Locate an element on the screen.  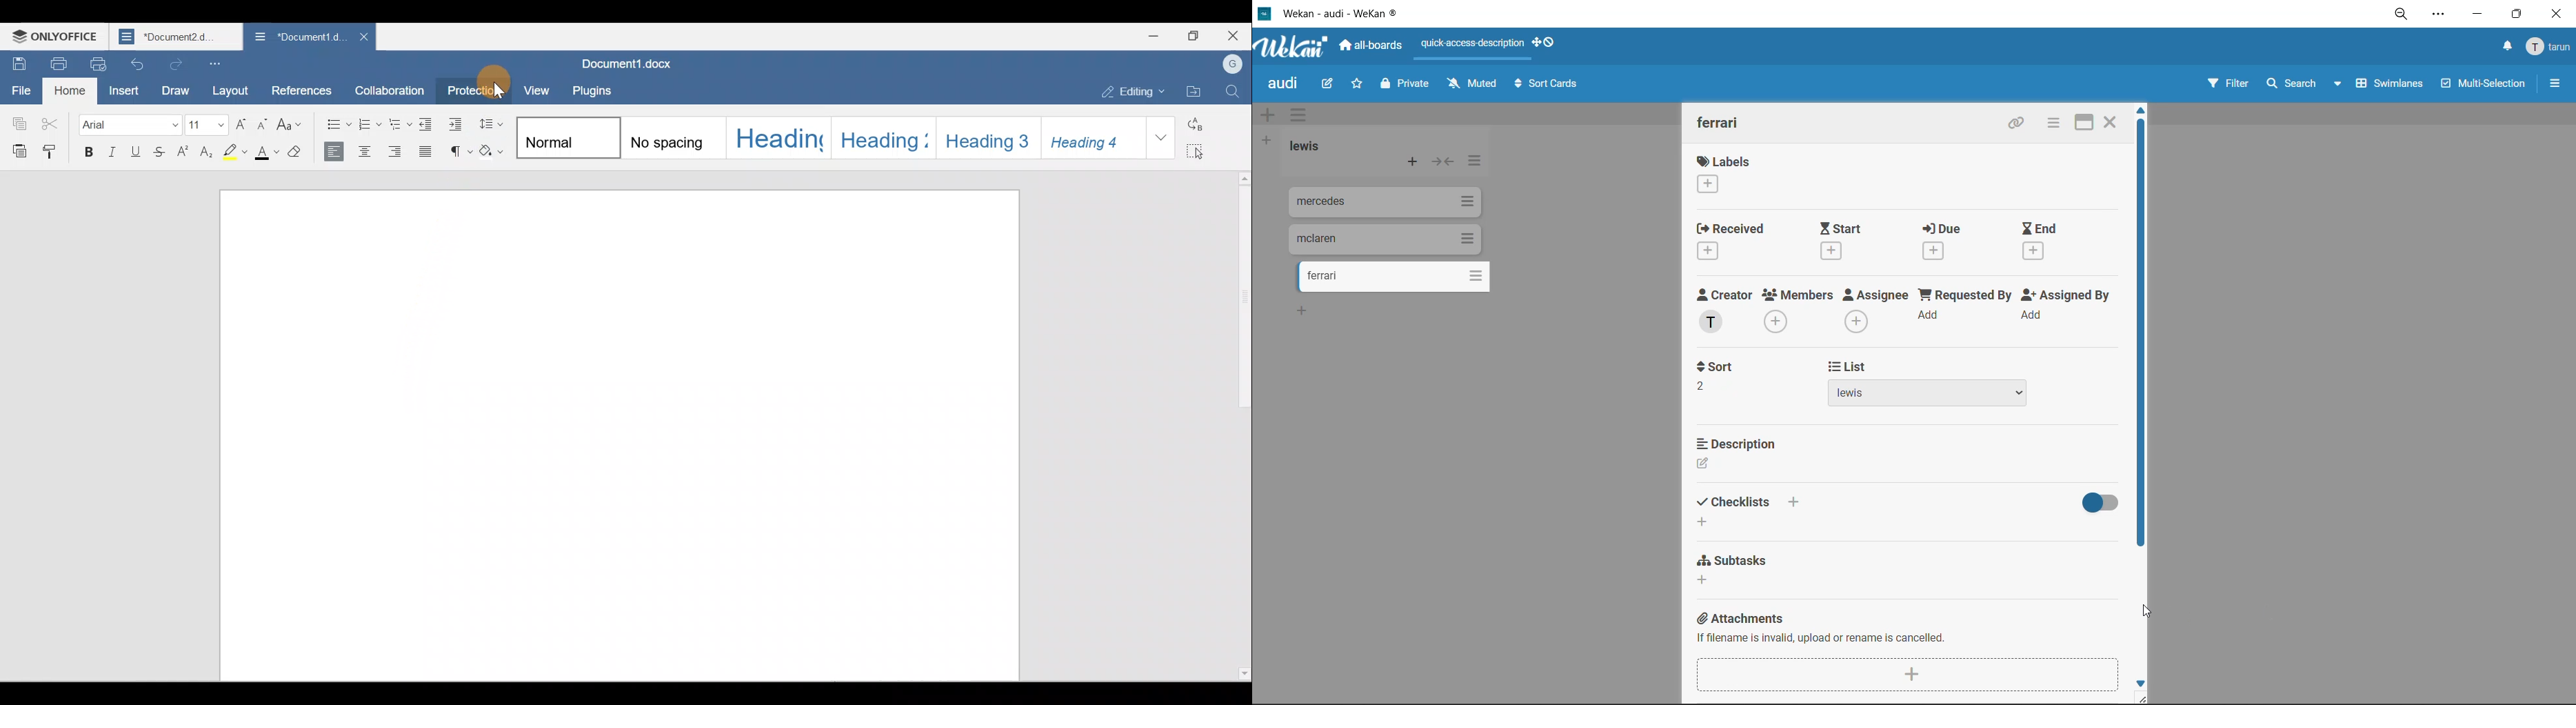
Insert is located at coordinates (126, 90).